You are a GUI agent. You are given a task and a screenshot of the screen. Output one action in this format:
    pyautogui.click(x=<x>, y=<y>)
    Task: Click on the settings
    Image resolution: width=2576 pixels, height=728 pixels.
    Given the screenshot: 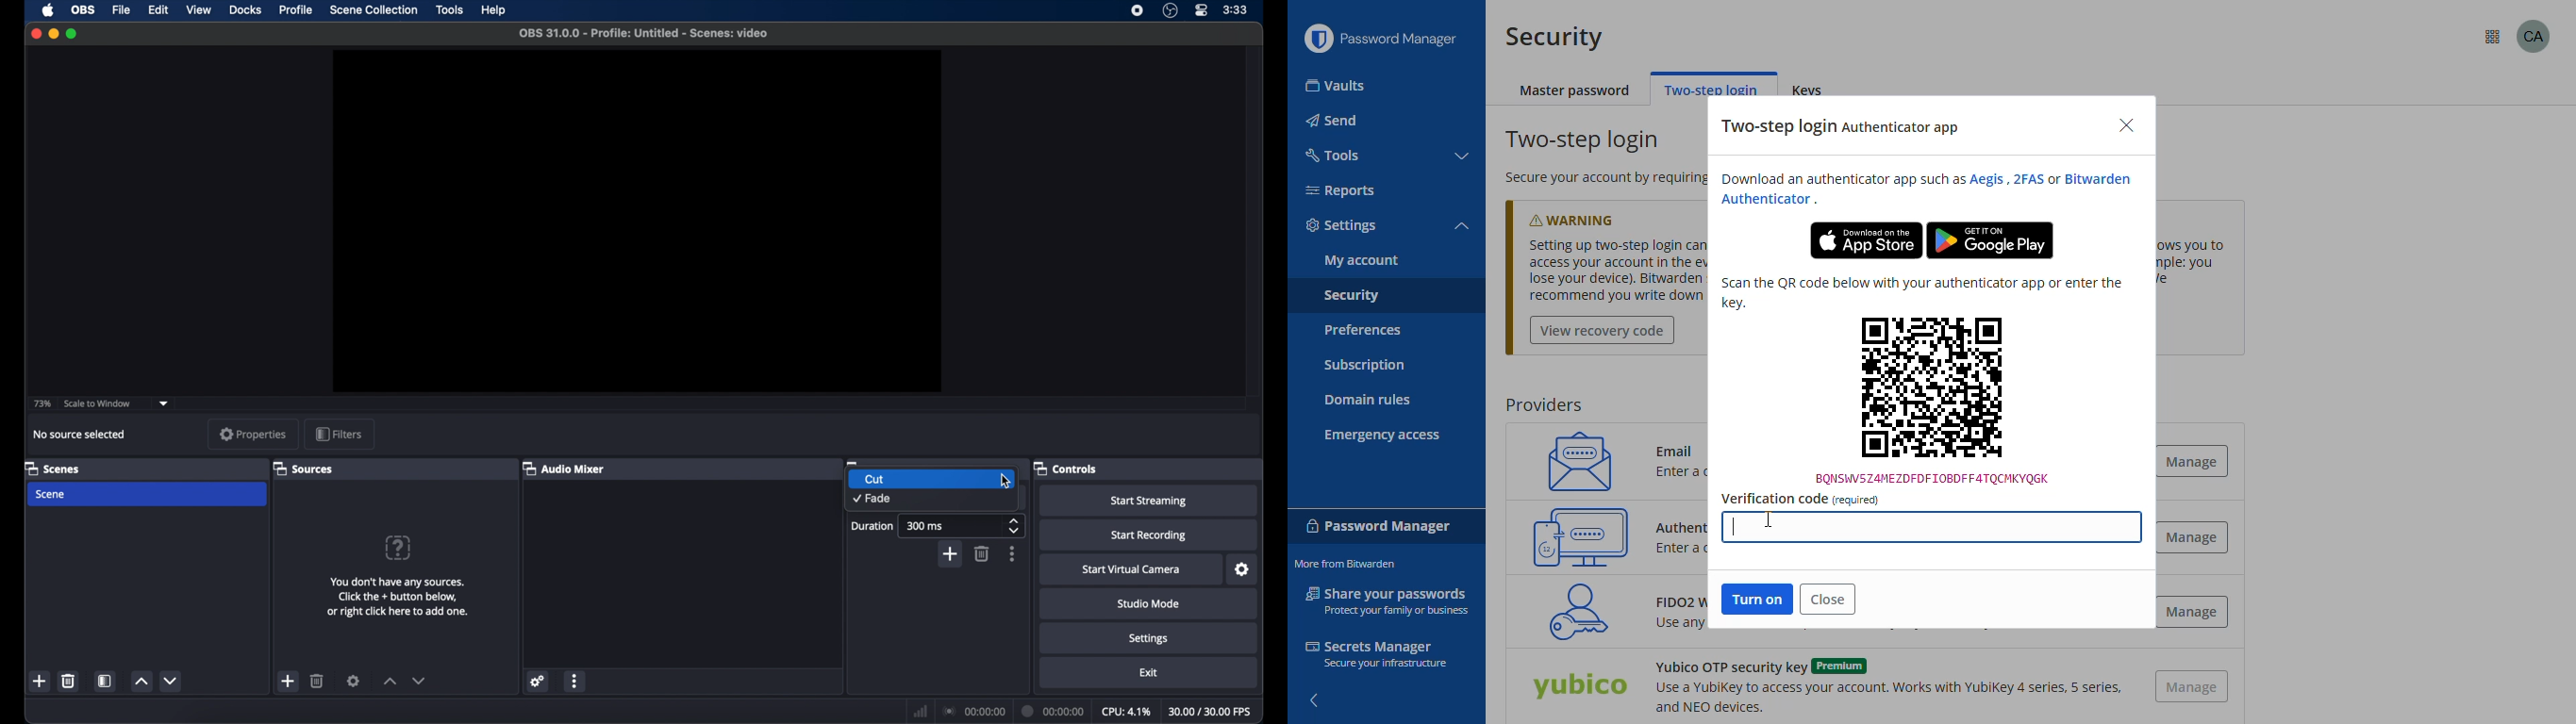 What is the action you would take?
    pyautogui.click(x=1151, y=640)
    